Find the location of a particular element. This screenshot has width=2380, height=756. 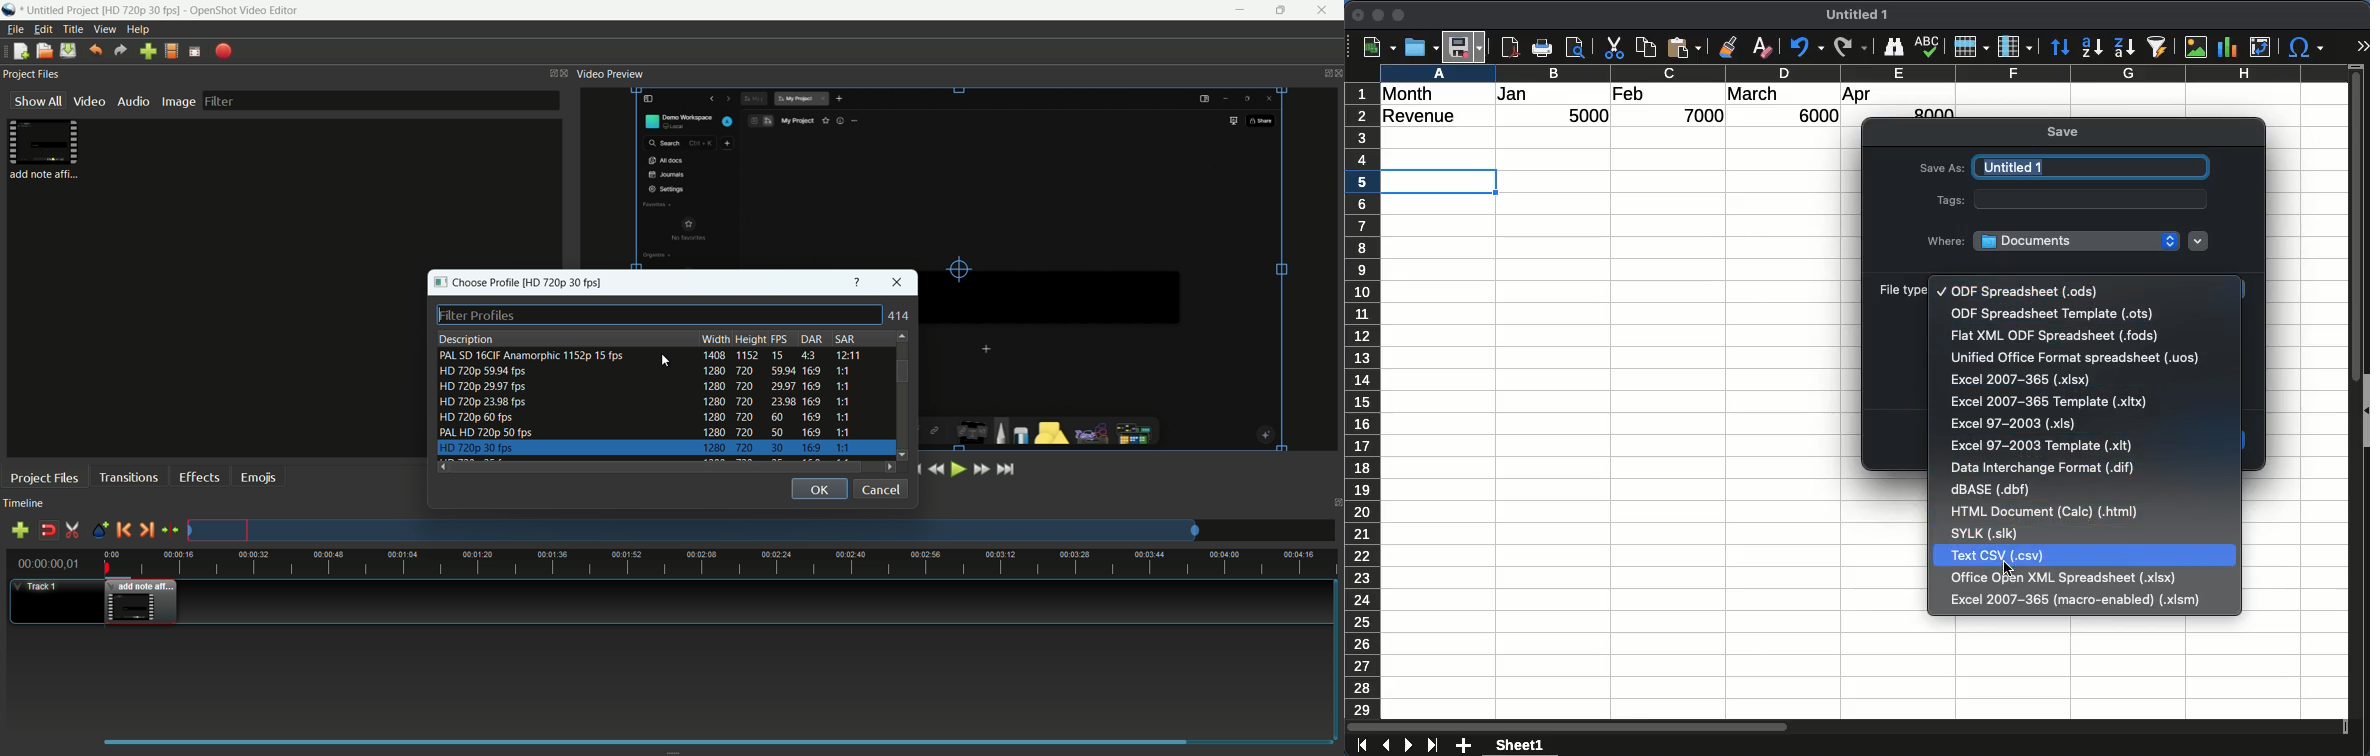

Untitled 1 is located at coordinates (1861, 15).